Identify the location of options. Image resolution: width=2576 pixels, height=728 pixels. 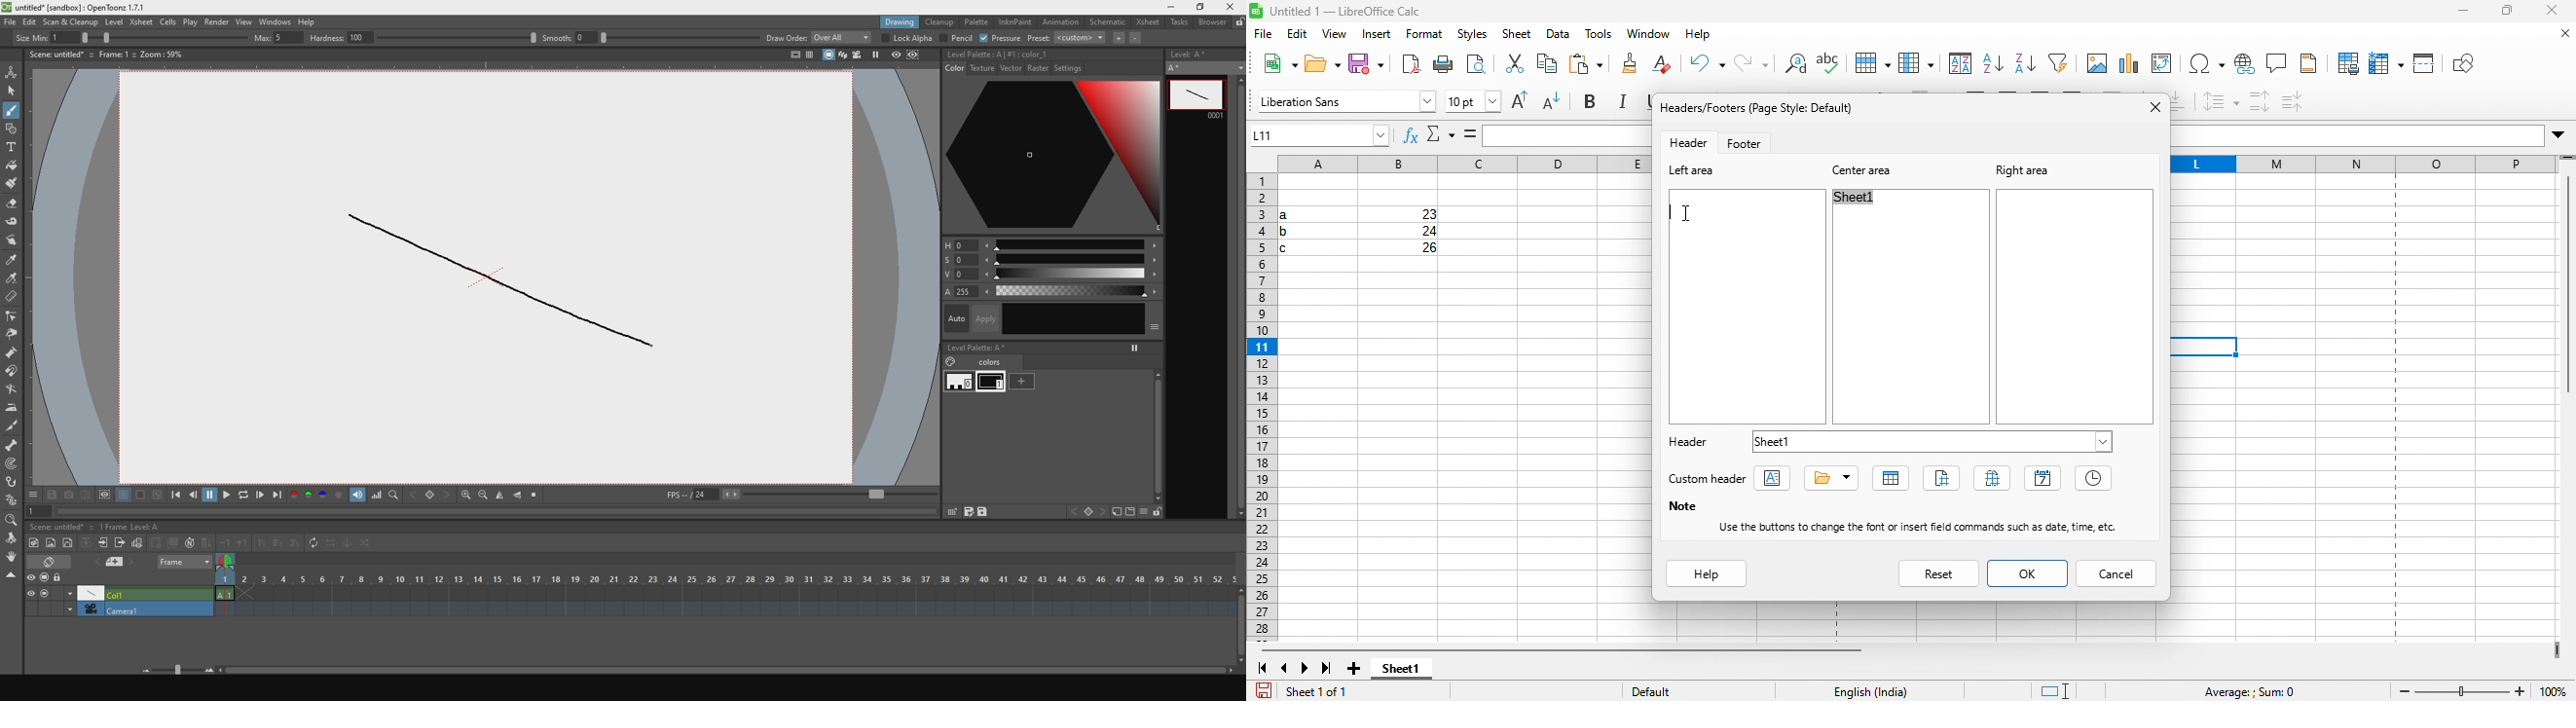
(34, 495).